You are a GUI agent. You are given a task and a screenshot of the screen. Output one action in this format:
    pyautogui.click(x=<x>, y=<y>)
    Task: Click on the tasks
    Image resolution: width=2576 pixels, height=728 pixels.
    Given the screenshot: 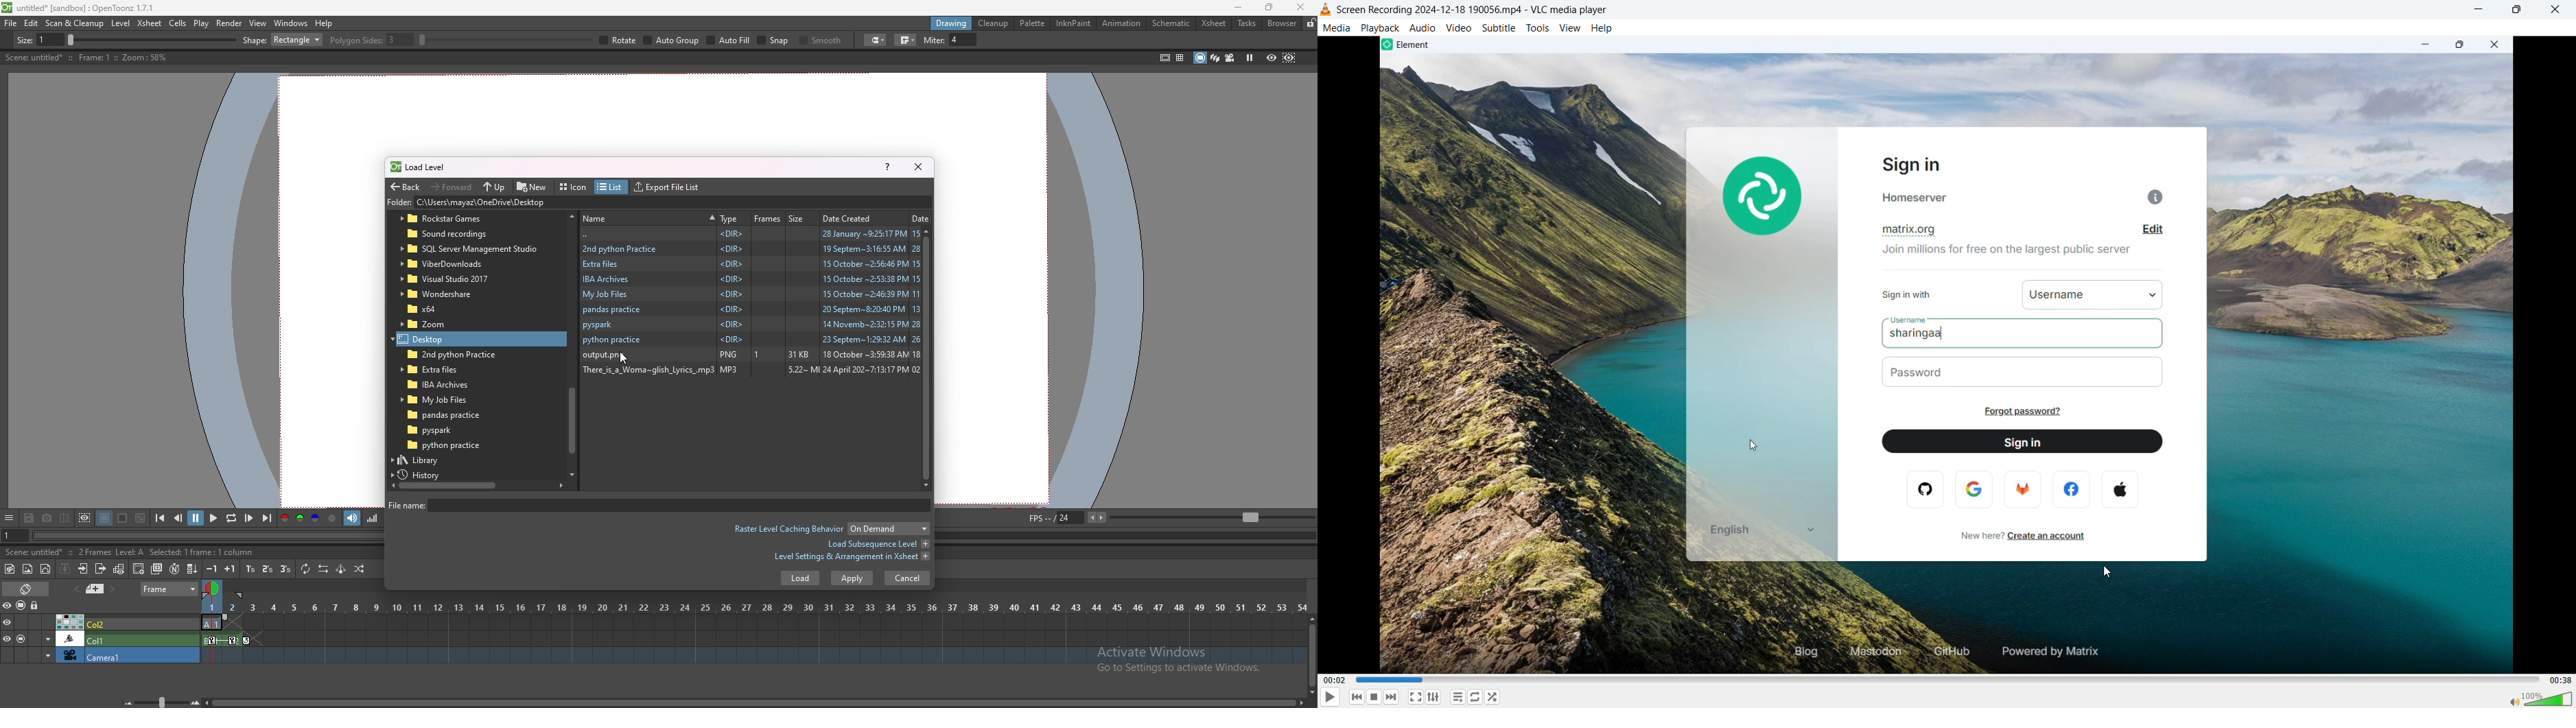 What is the action you would take?
    pyautogui.click(x=1246, y=24)
    